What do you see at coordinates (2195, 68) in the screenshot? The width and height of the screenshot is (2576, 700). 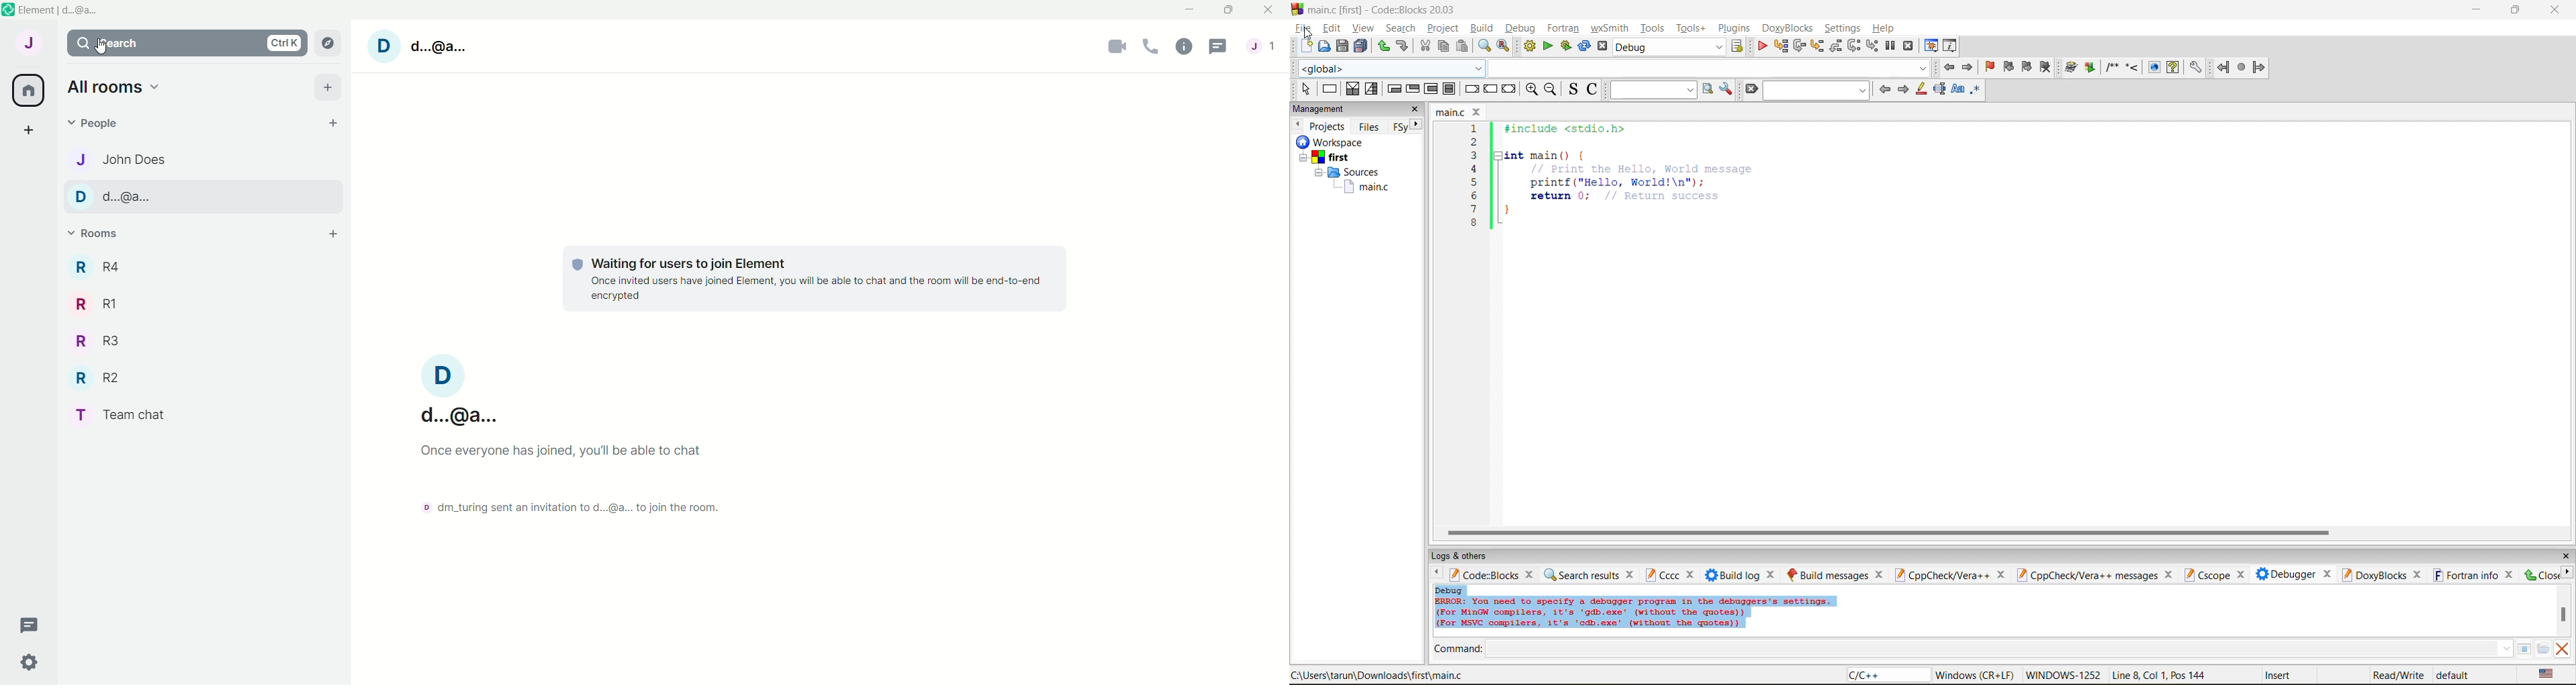 I see `settings` at bounding box center [2195, 68].